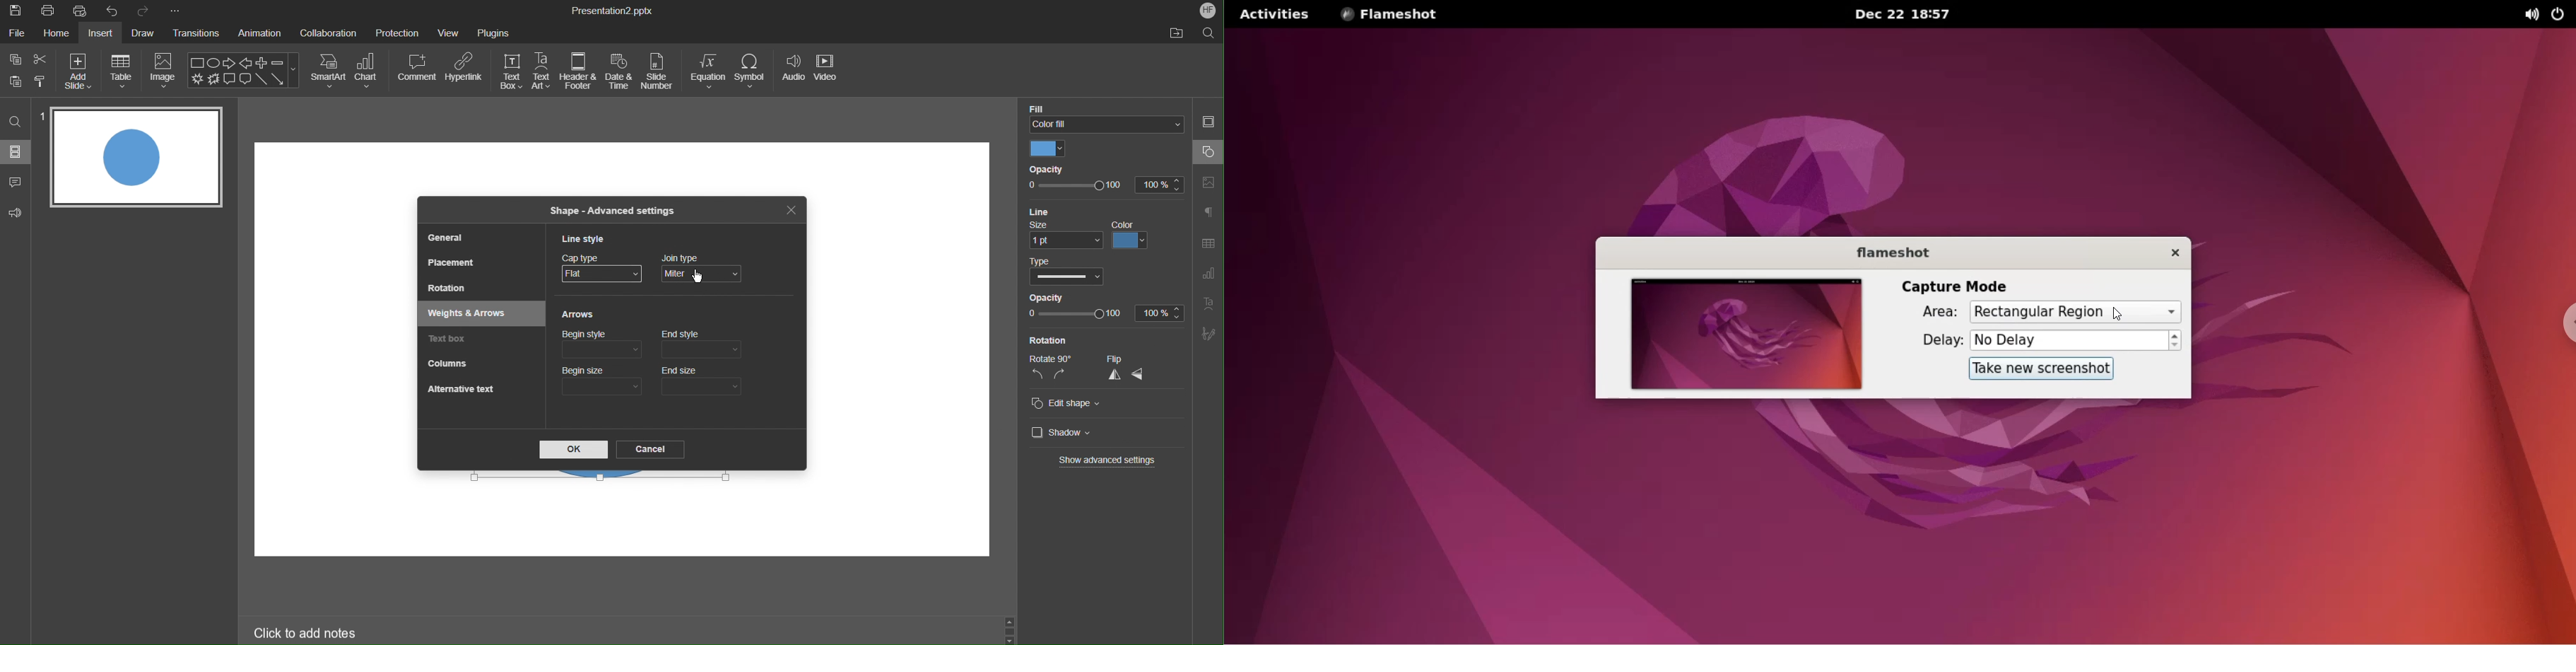 The height and width of the screenshot is (672, 2576). Describe the element at coordinates (620, 72) in the screenshot. I see `Date & Time` at that location.